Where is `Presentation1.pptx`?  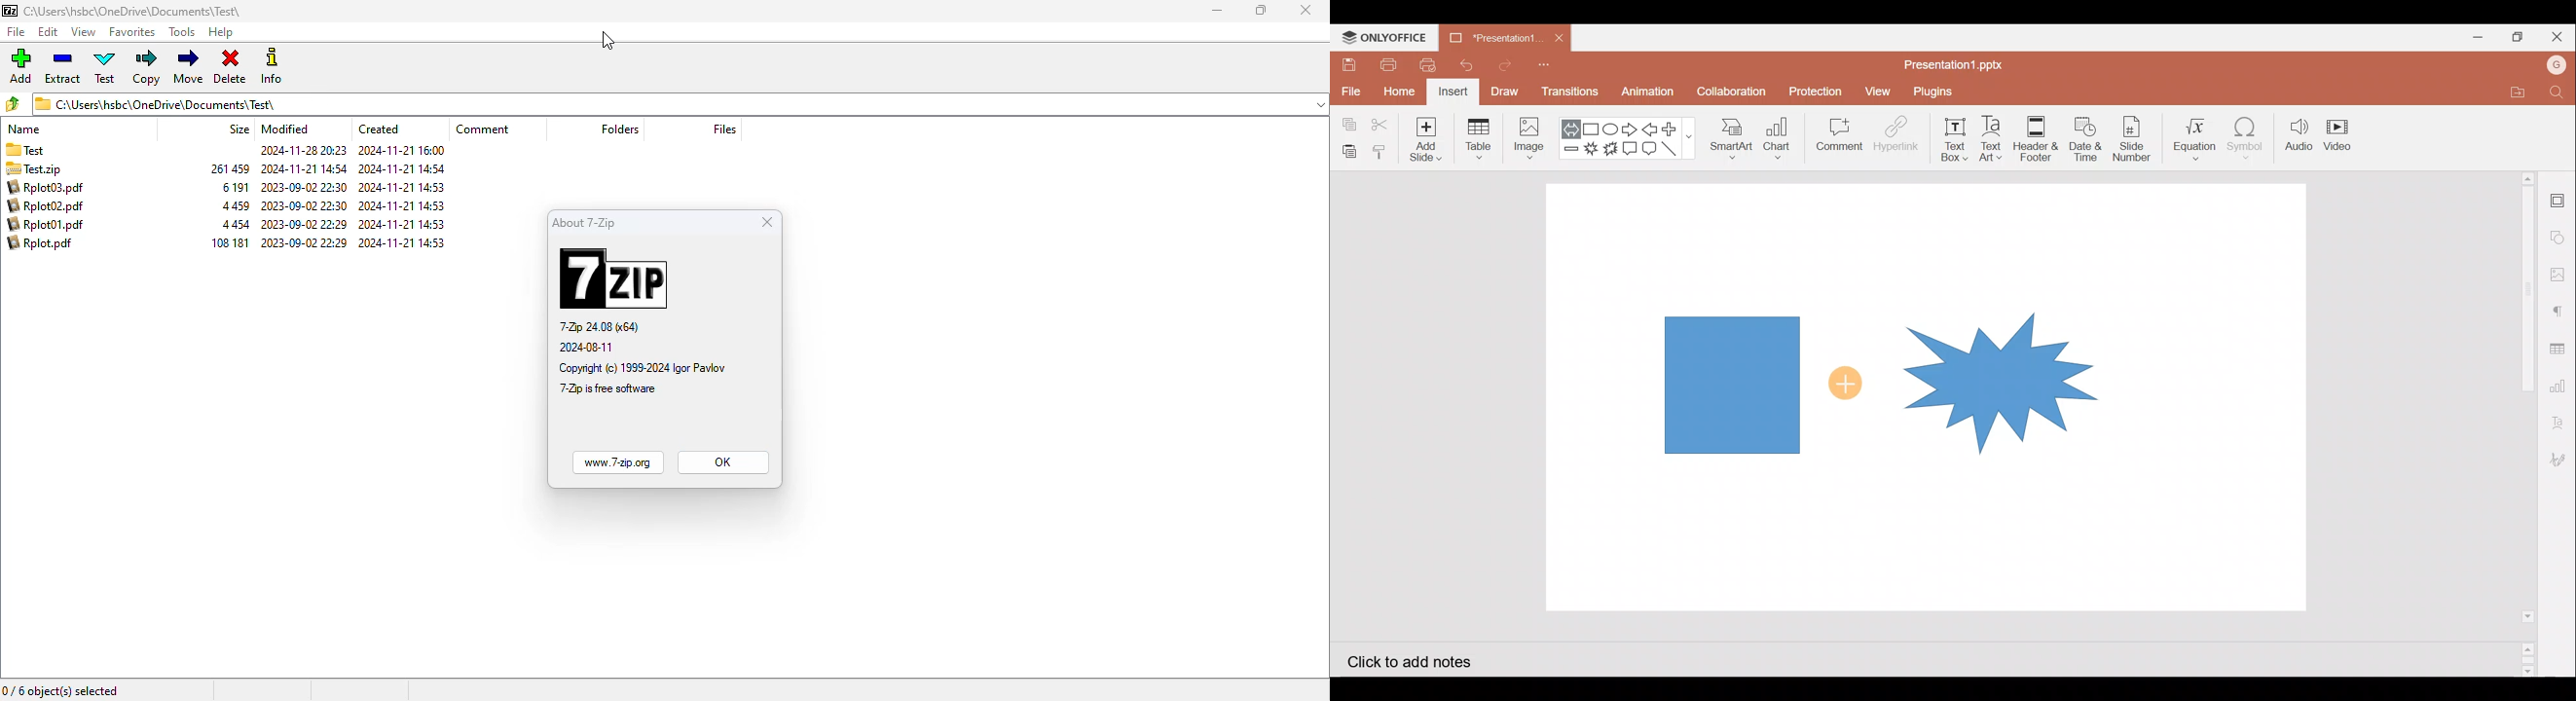 Presentation1.pptx is located at coordinates (1954, 64).